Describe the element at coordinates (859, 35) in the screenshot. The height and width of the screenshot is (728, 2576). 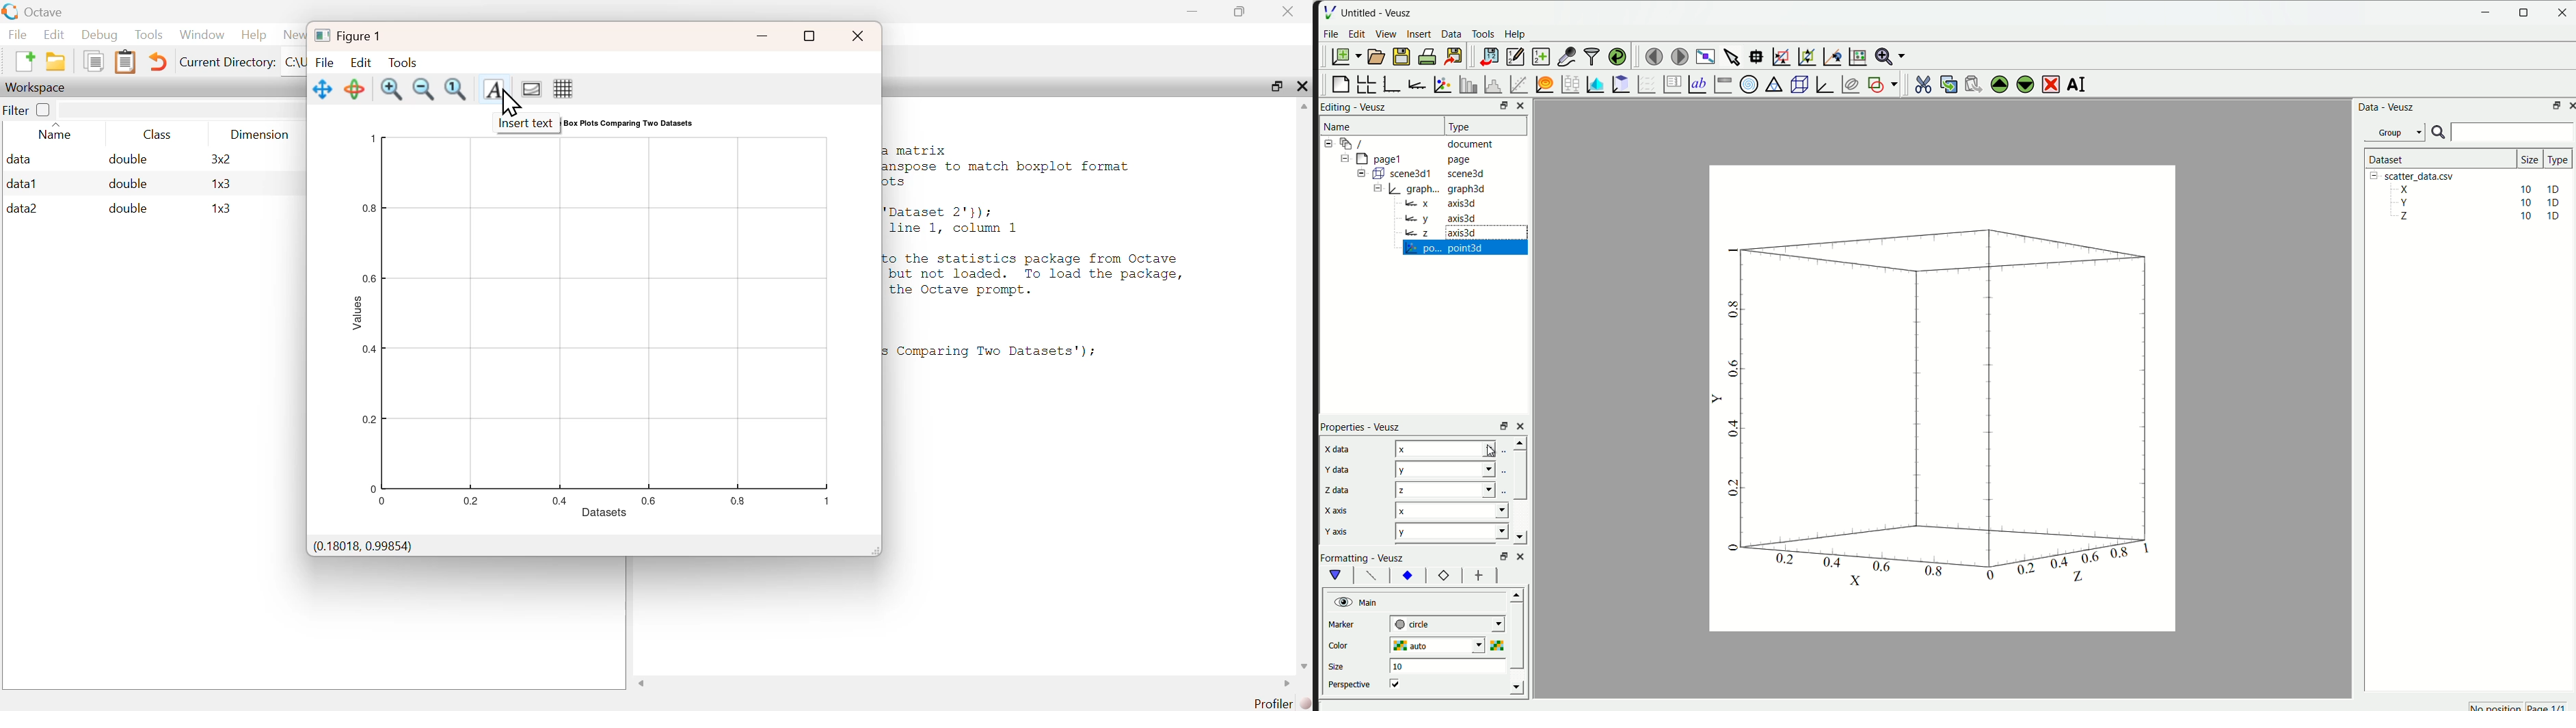
I see `close` at that location.